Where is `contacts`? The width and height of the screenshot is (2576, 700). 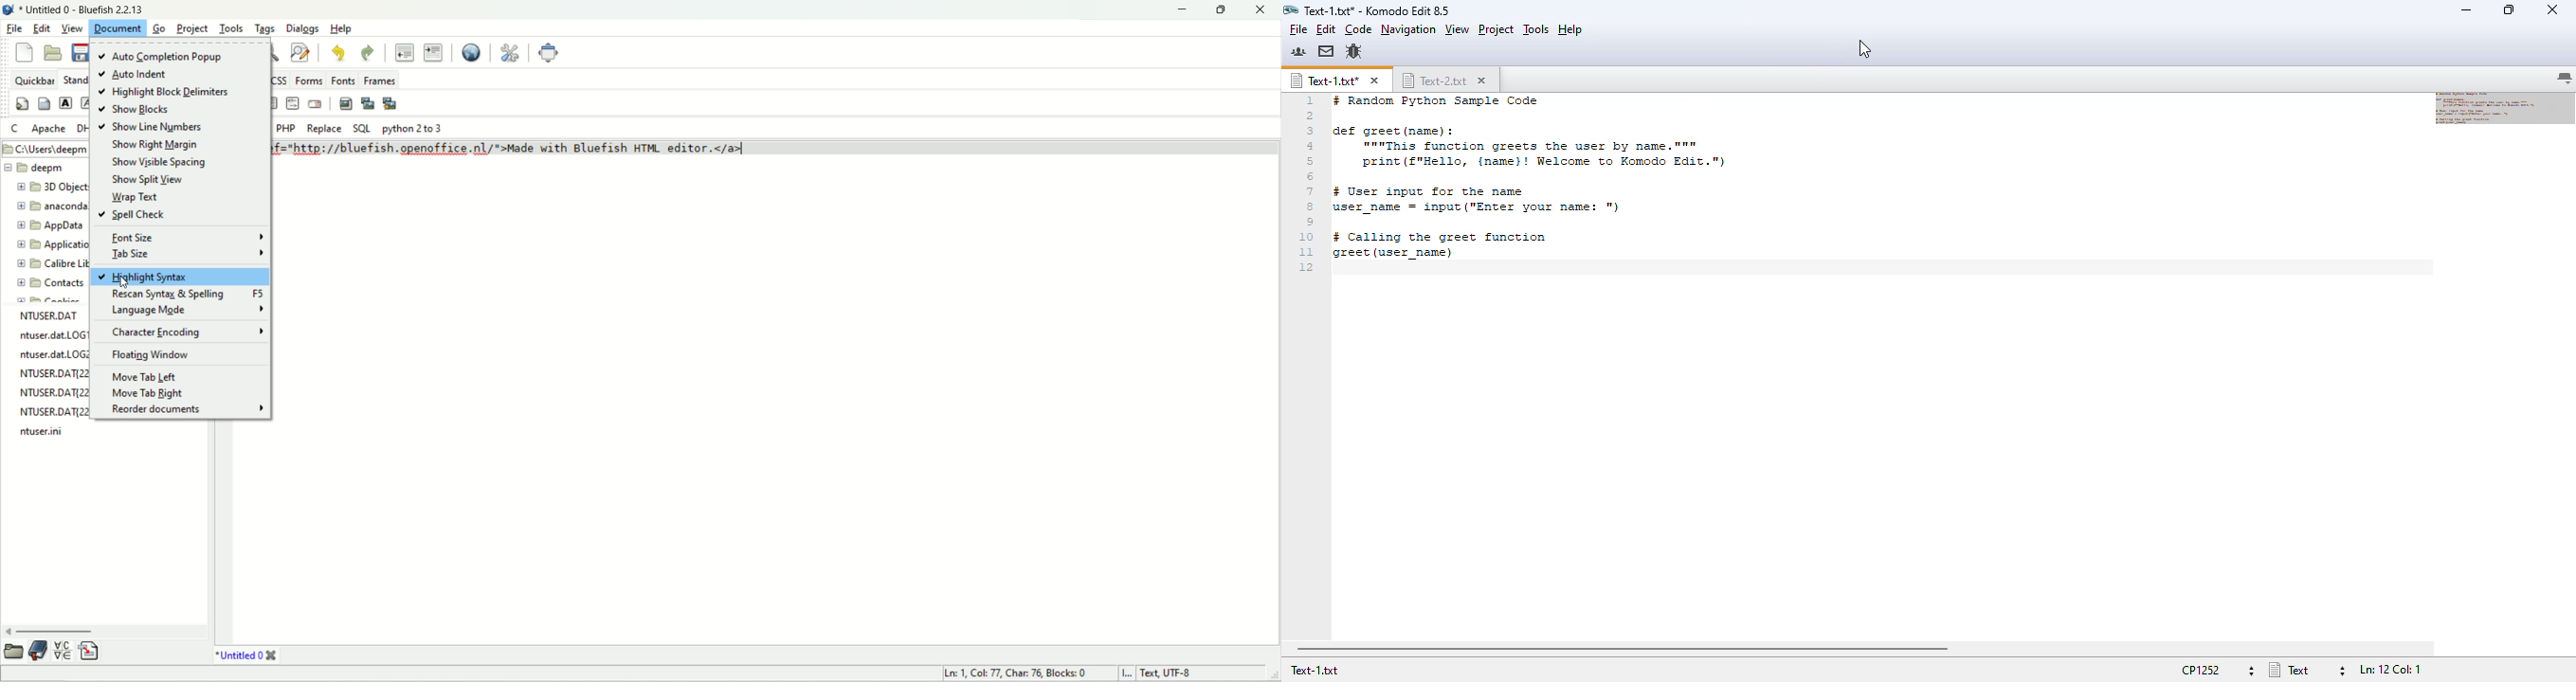
contacts is located at coordinates (47, 284).